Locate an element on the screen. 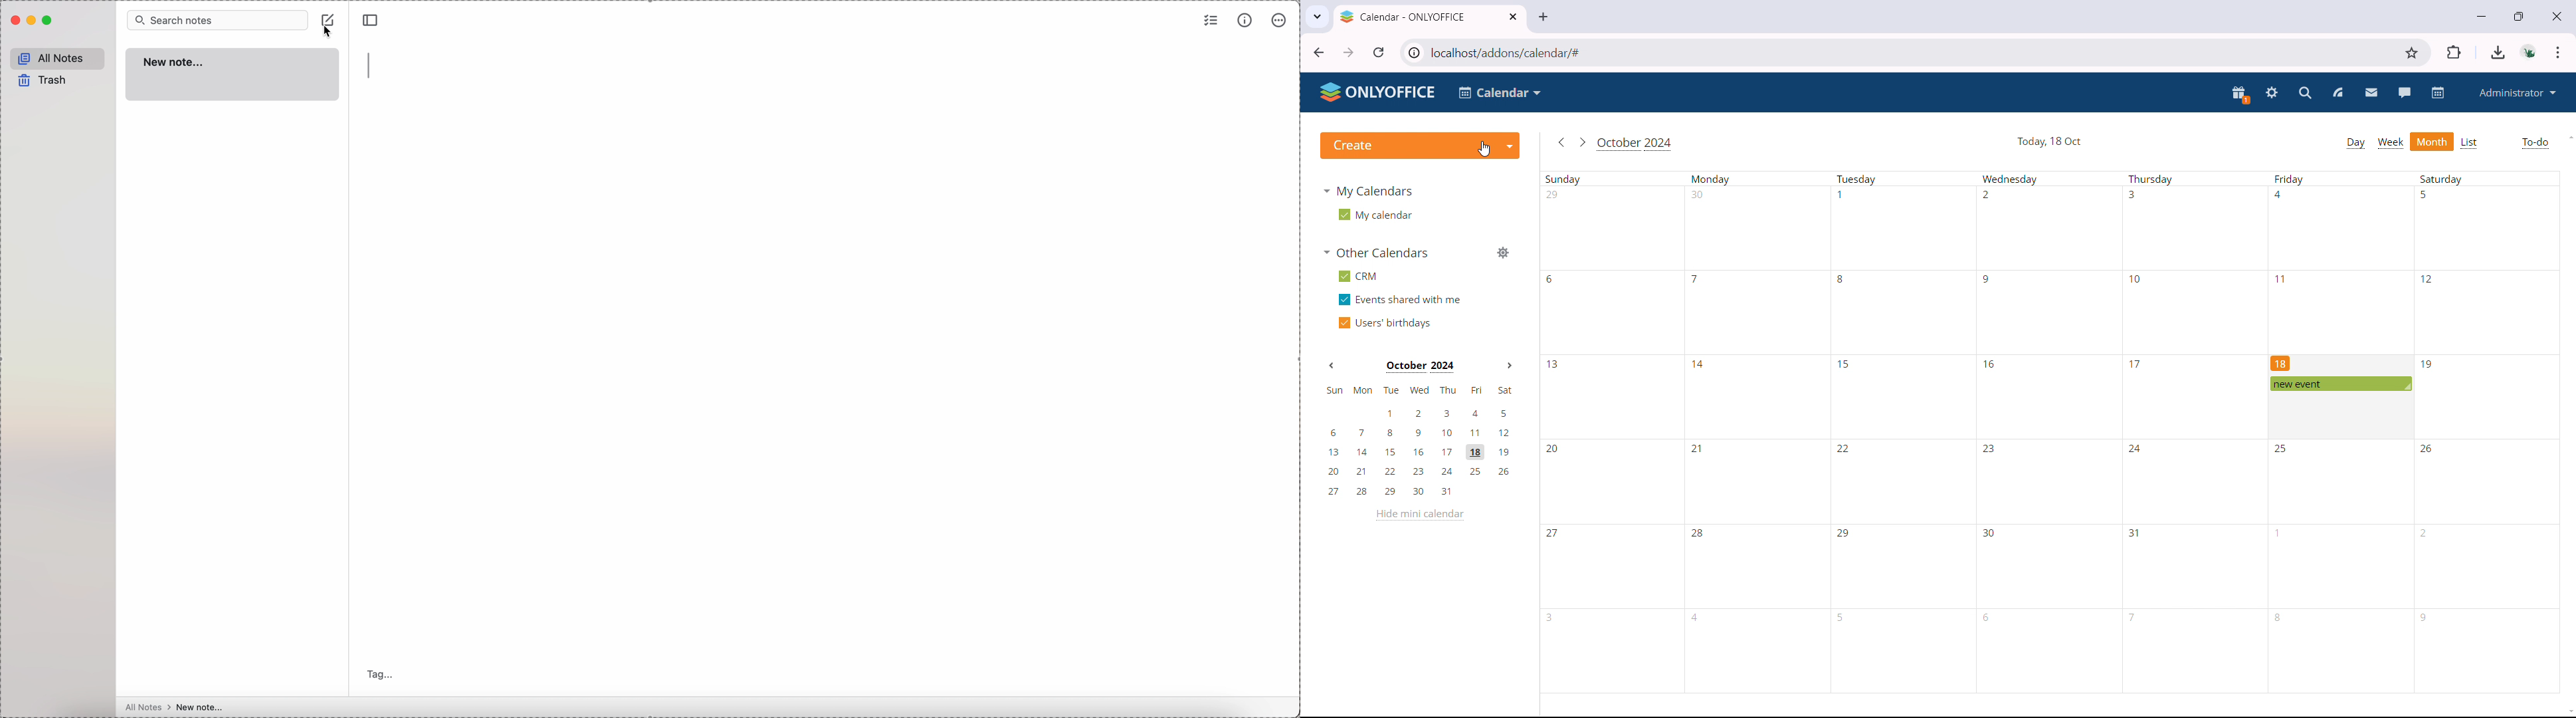 This screenshot has height=728, width=2576. 28 is located at coordinates (1698, 535).